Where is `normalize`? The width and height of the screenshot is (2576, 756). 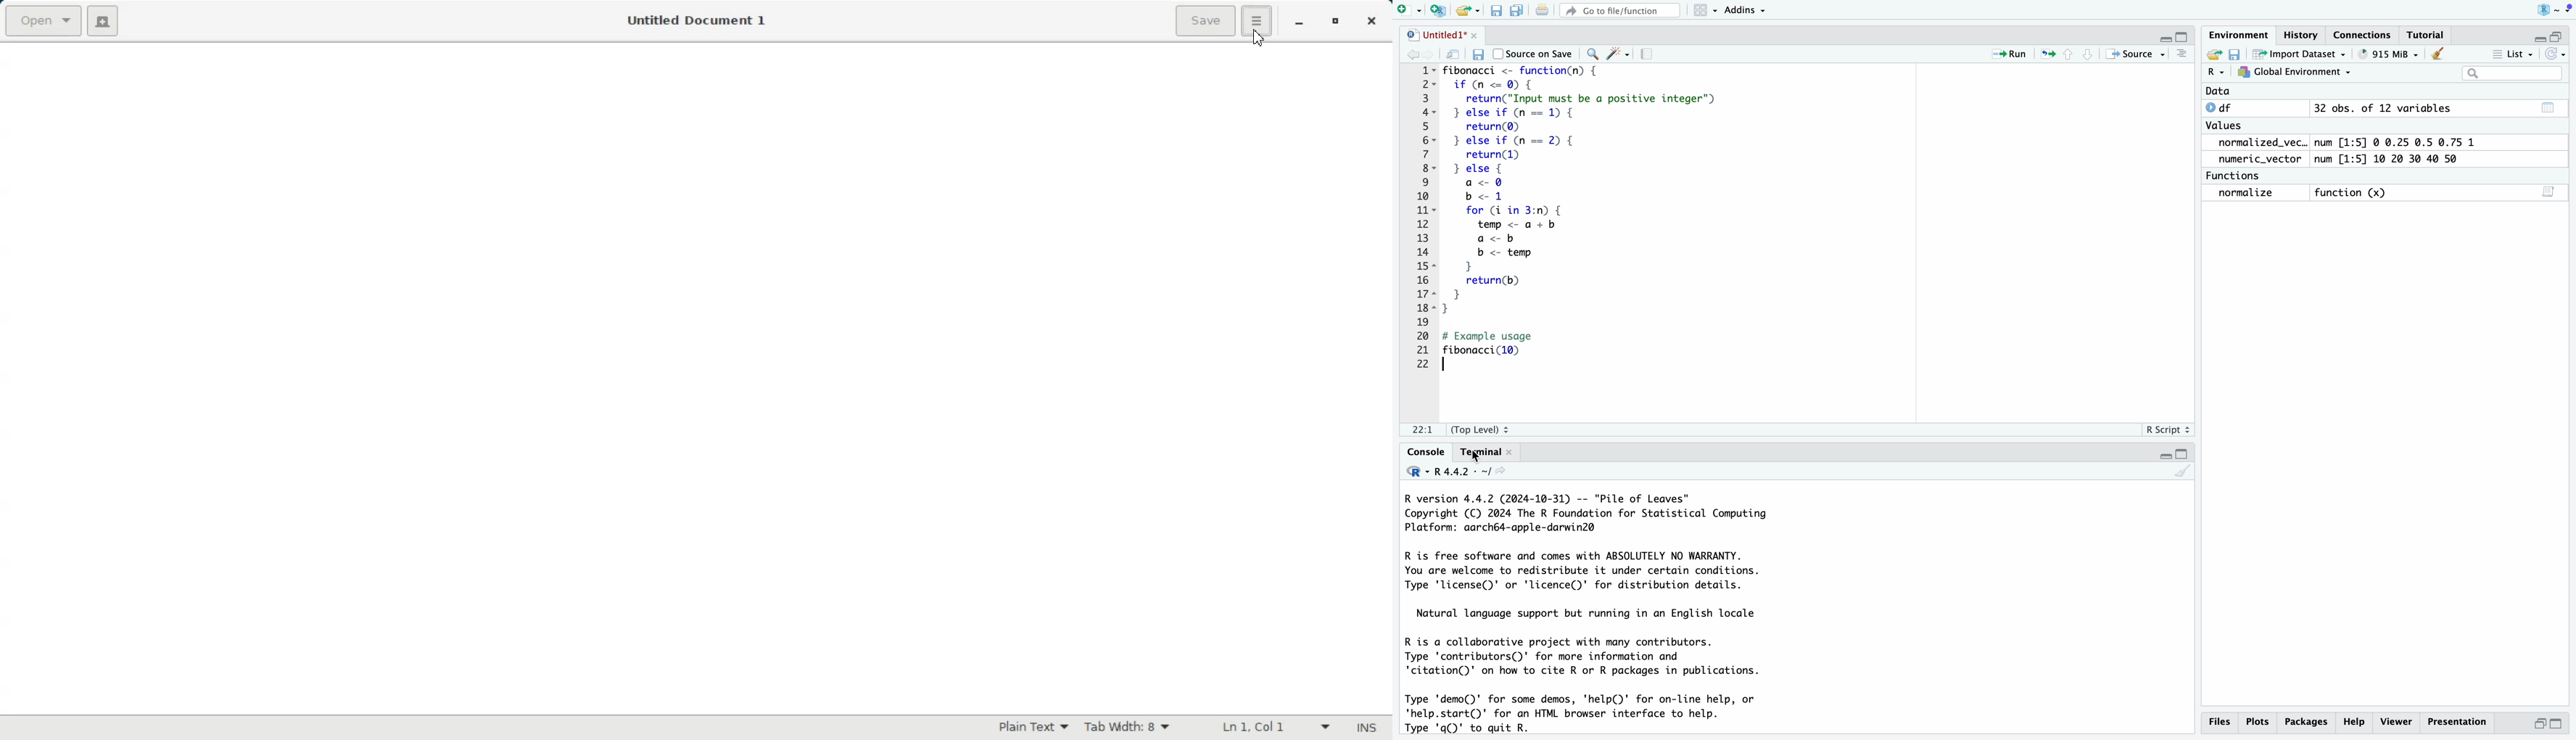
normalize is located at coordinates (2245, 194).